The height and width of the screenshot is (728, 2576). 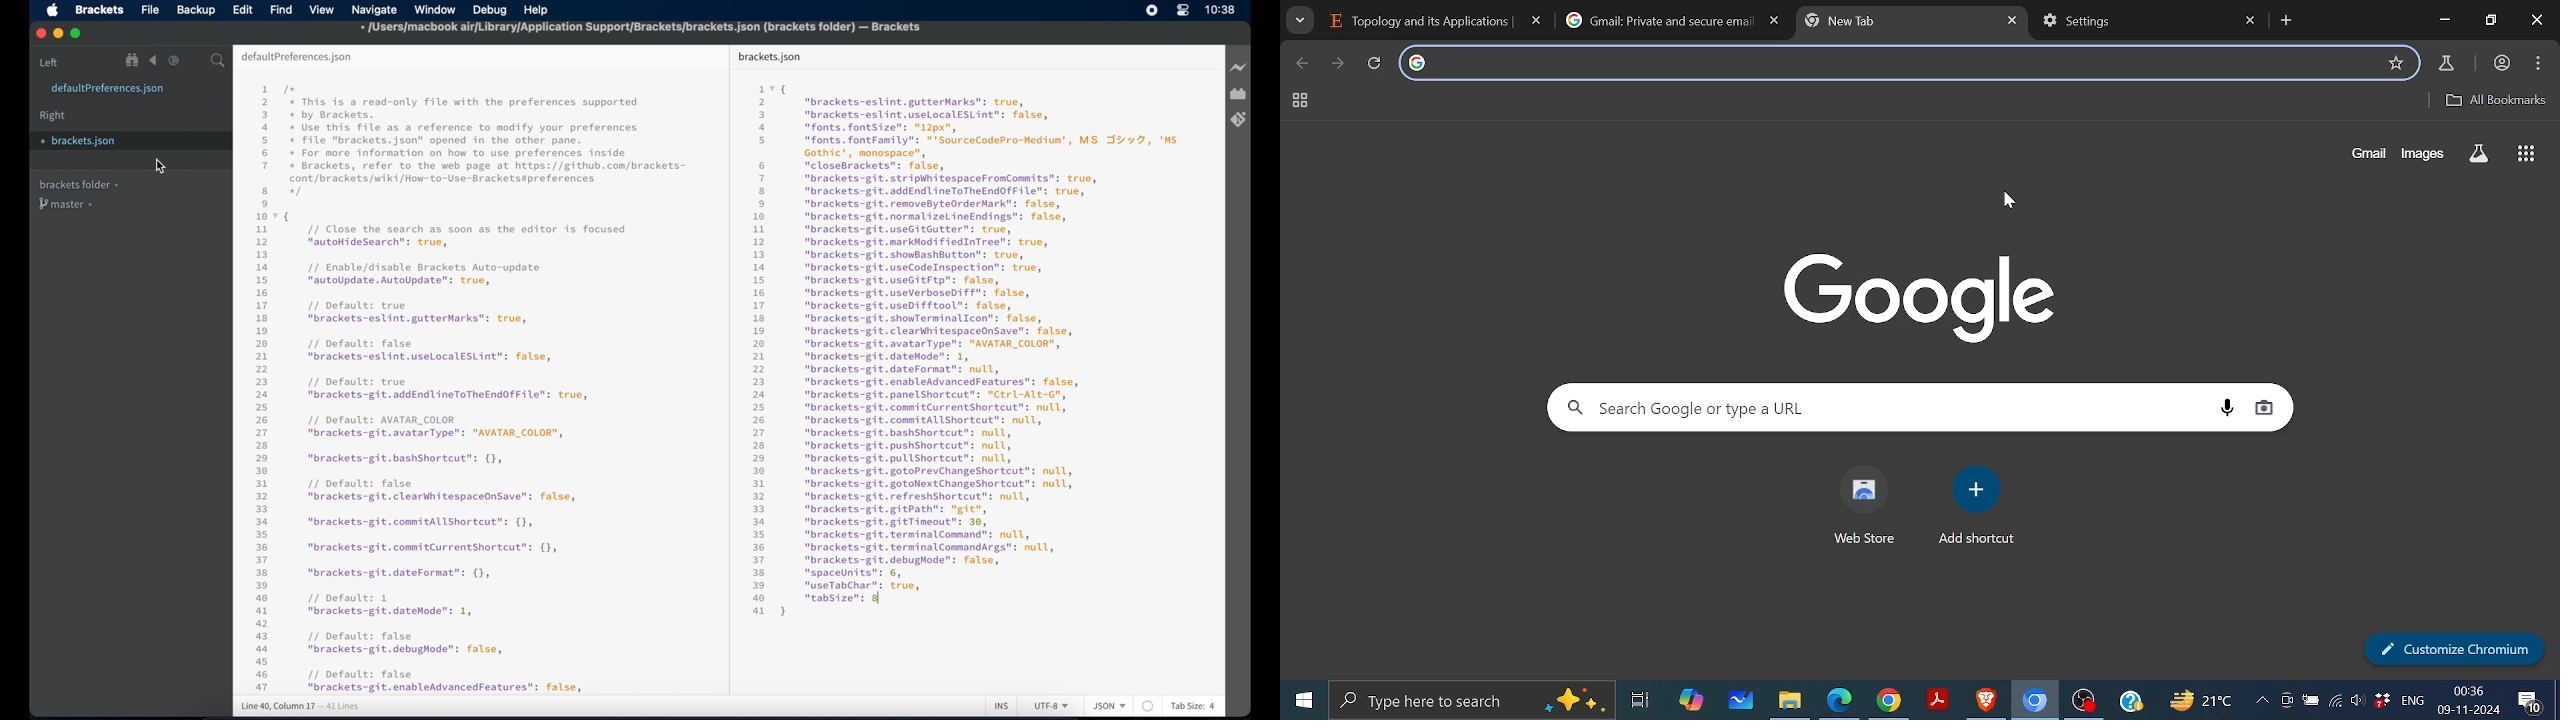 What do you see at coordinates (218, 61) in the screenshot?
I see `search bar` at bounding box center [218, 61].